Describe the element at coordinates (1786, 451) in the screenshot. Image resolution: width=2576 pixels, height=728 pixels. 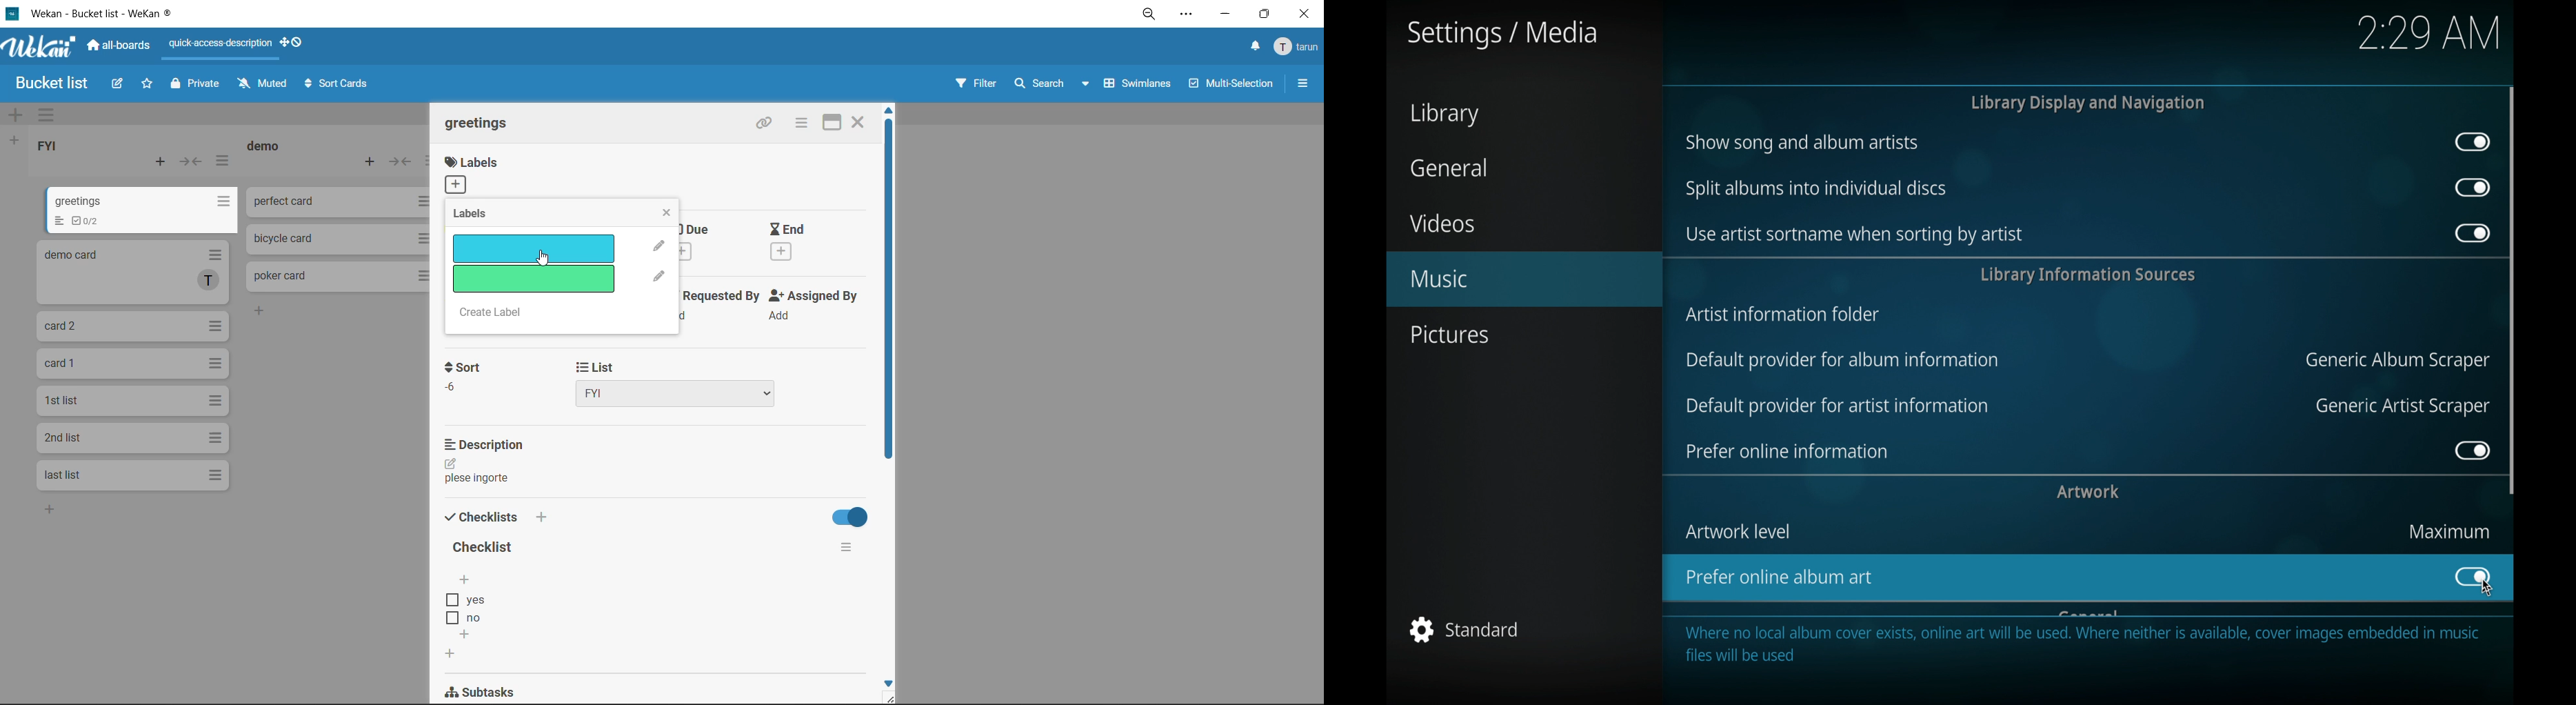
I see `prefer online information` at that location.